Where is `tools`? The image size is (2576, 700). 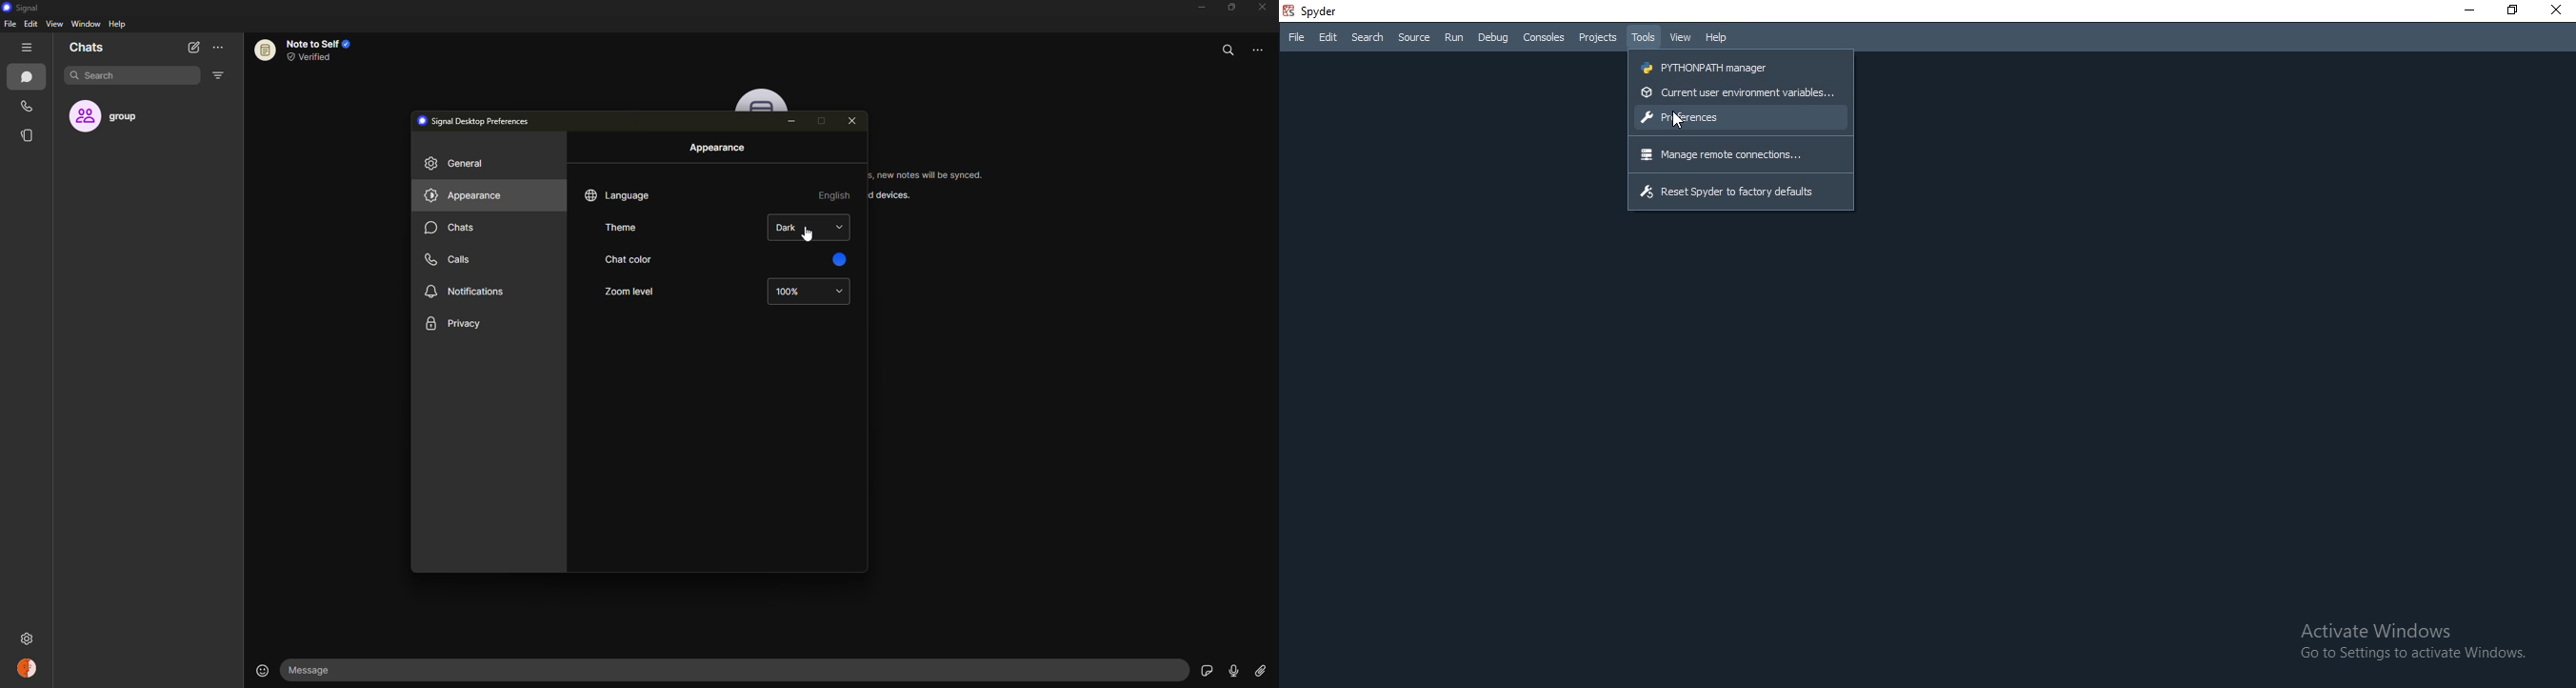 tools is located at coordinates (1645, 36).